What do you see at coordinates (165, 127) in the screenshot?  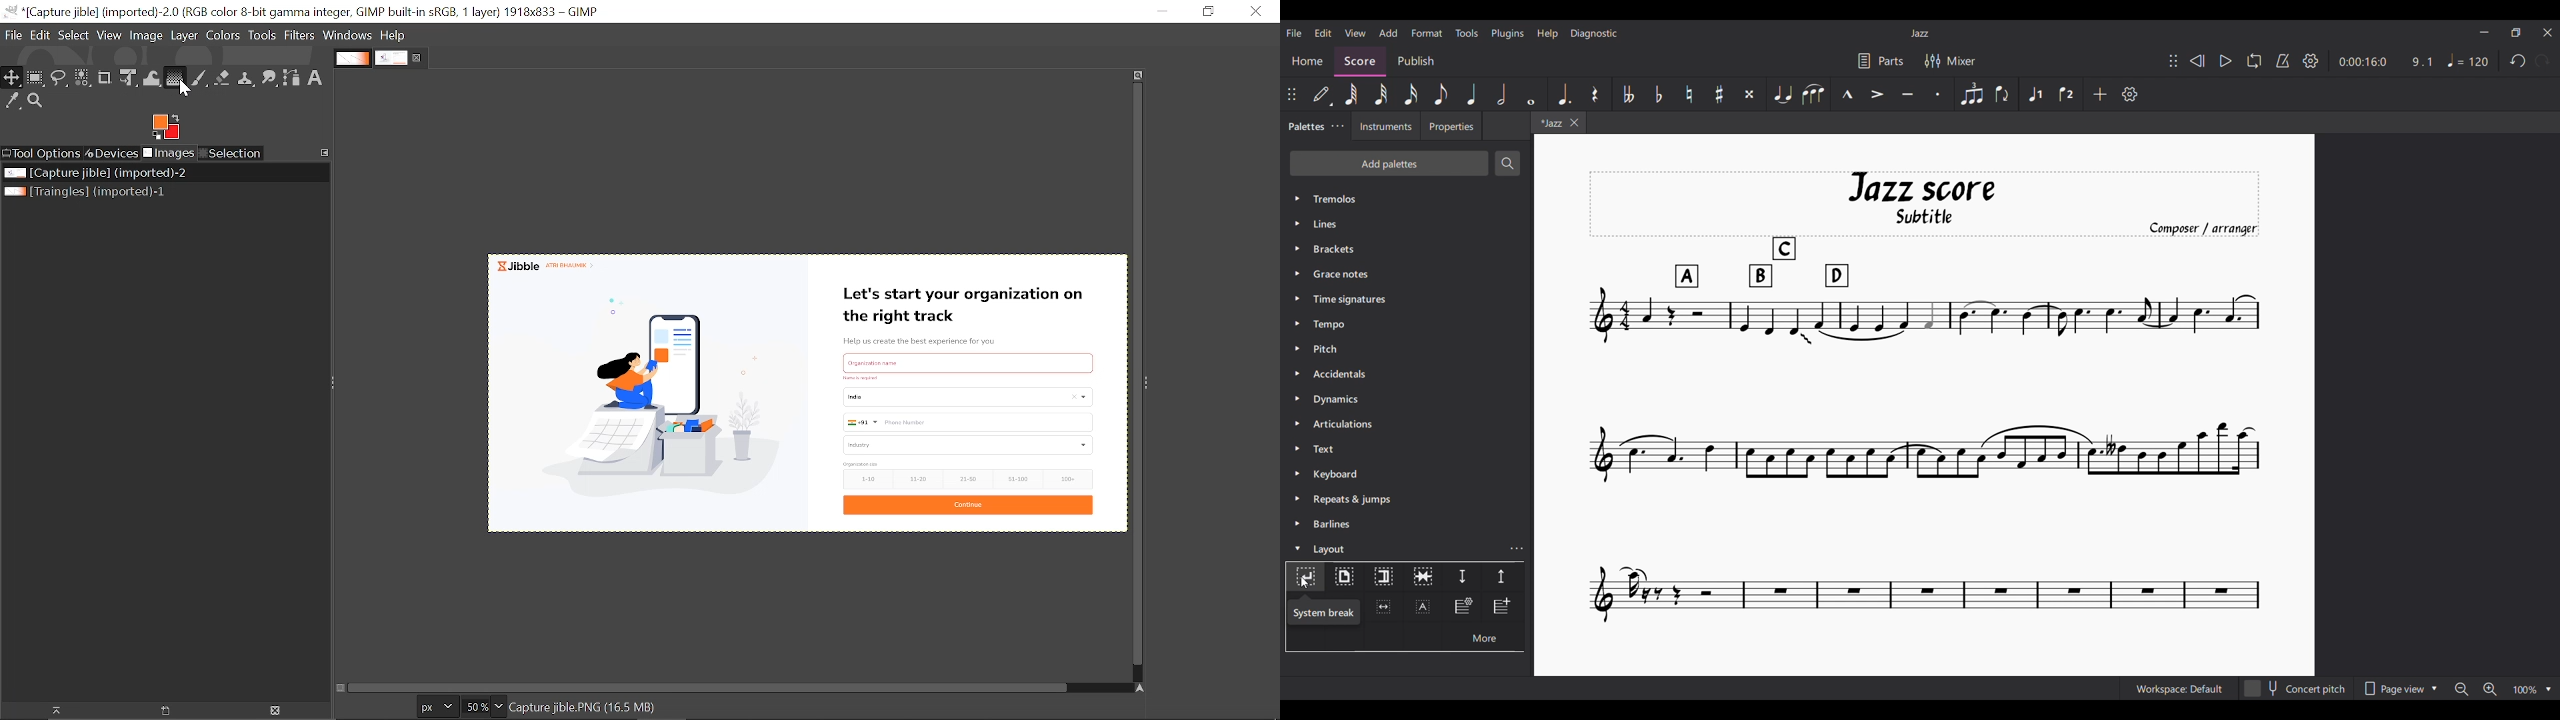 I see `Foreground color` at bounding box center [165, 127].